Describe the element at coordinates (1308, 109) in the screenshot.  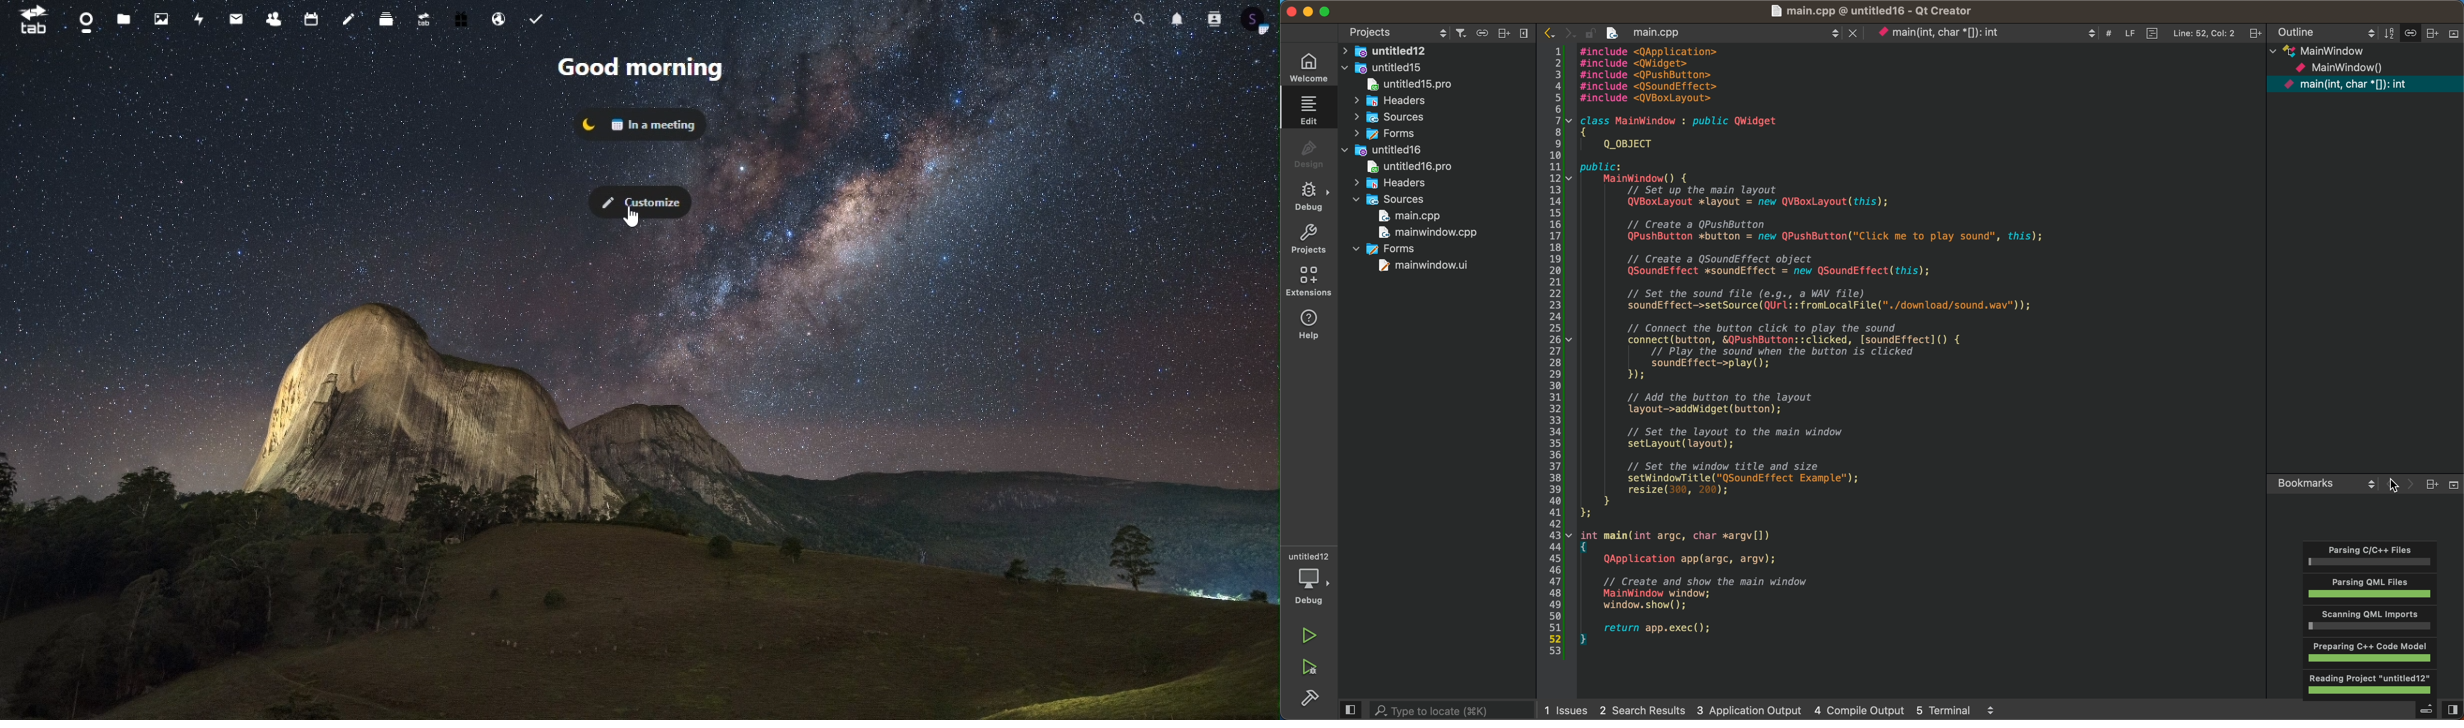
I see `edit` at that location.